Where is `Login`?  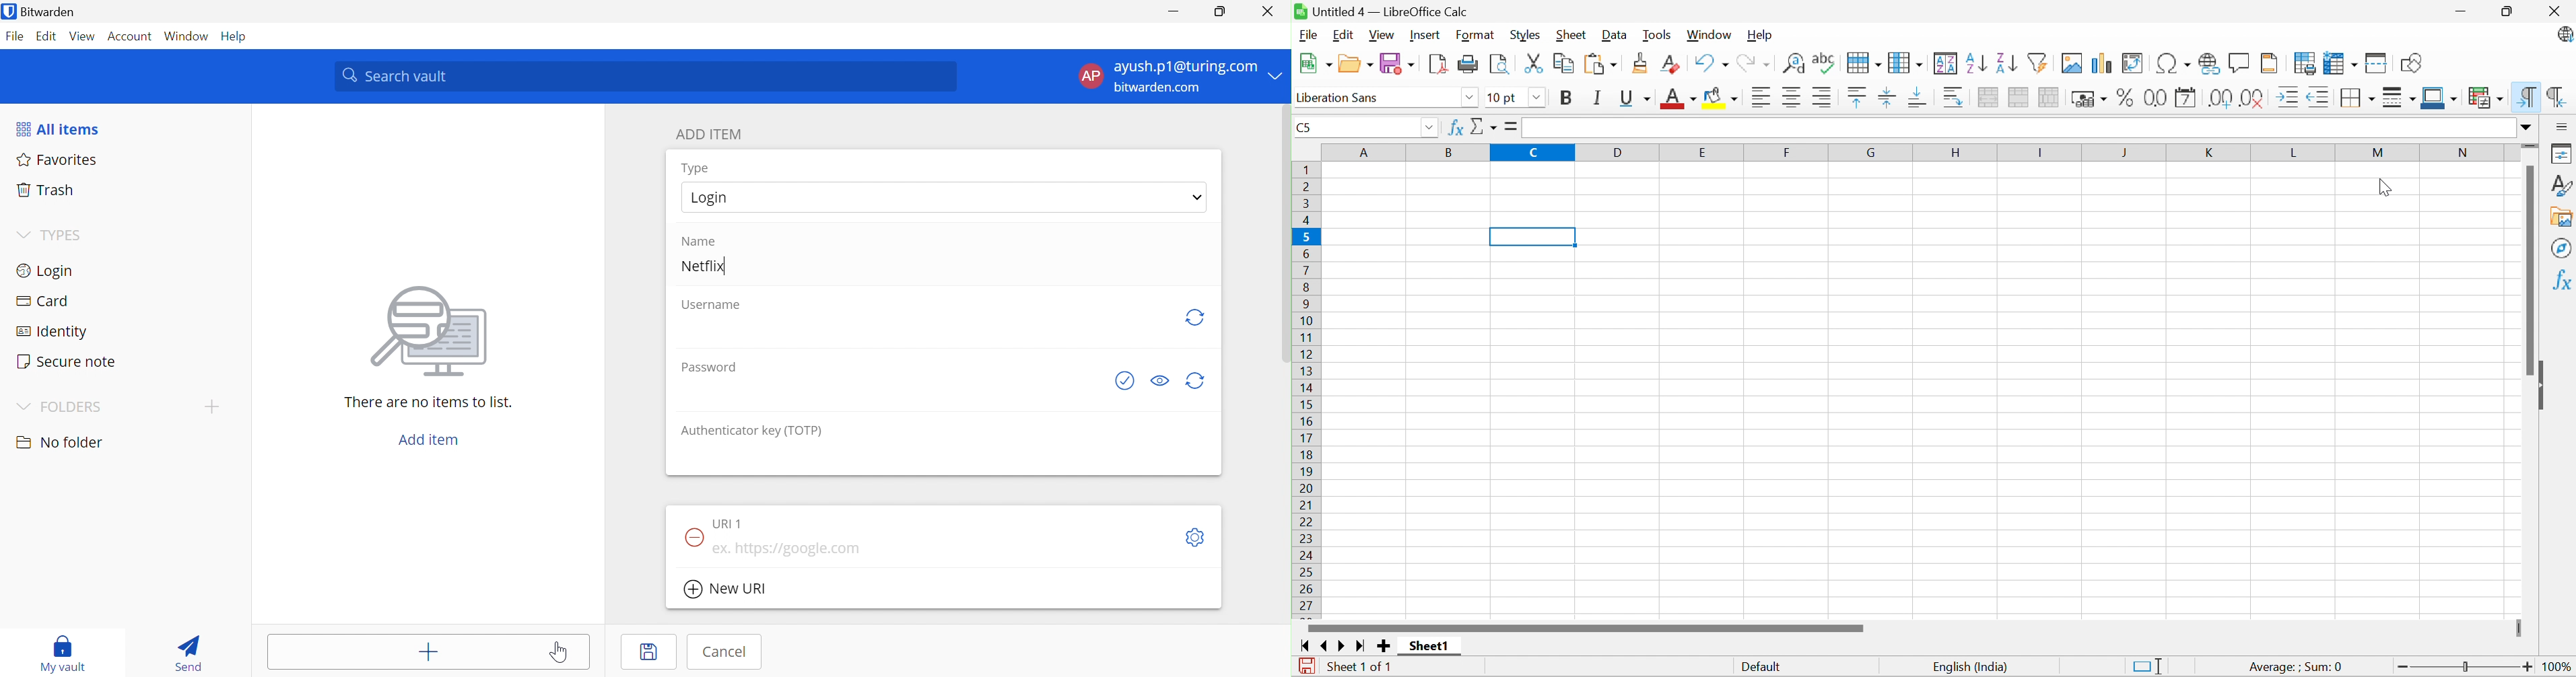 Login is located at coordinates (713, 200).